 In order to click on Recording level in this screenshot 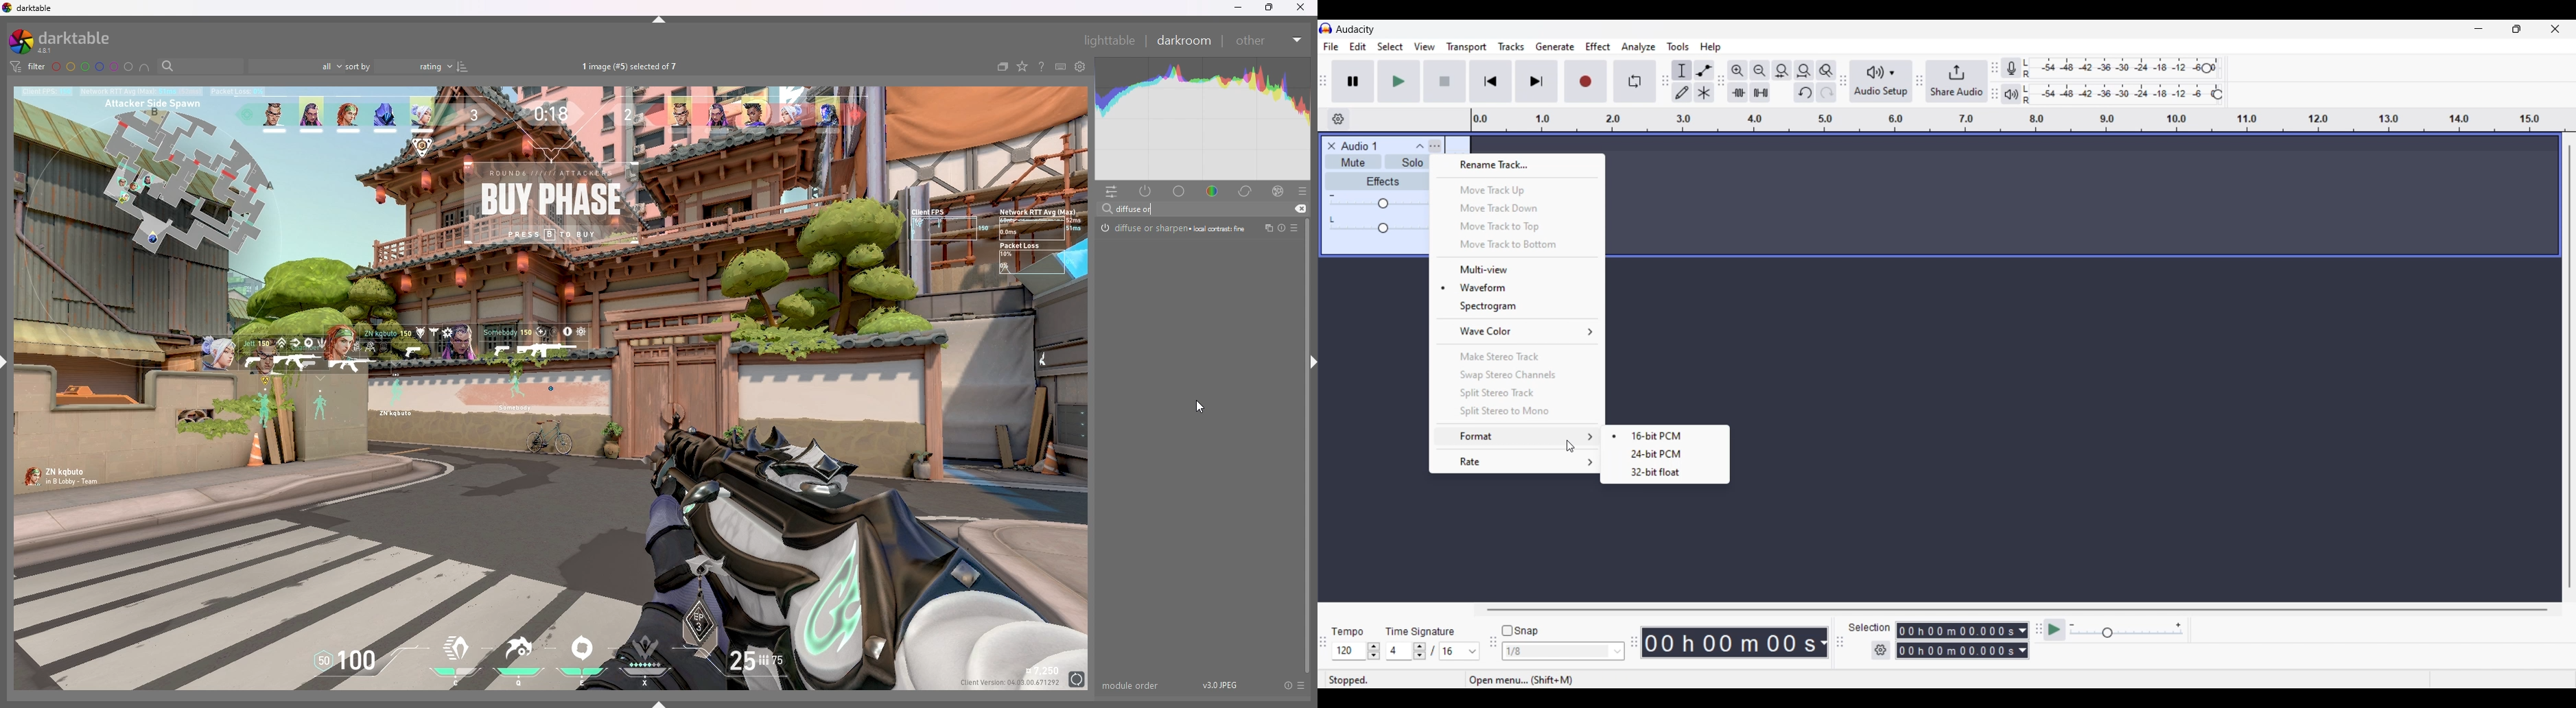, I will do `click(2121, 69)`.